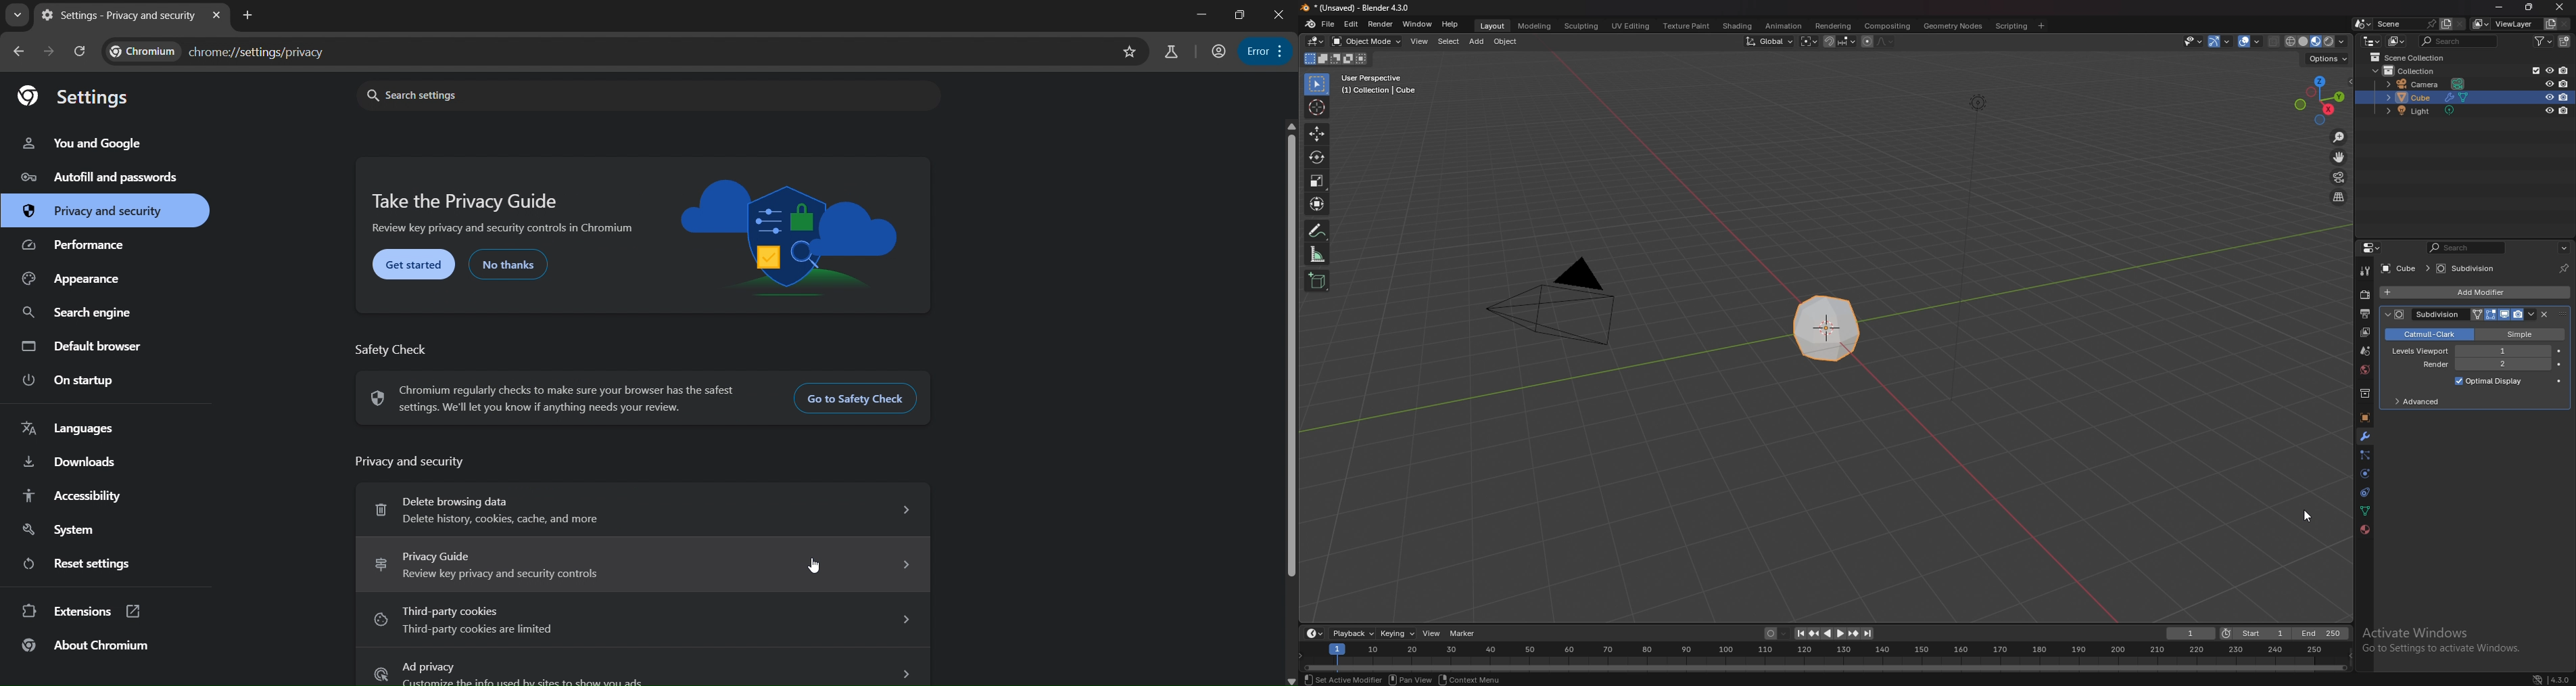 The width and height of the screenshot is (2576, 700). Describe the element at coordinates (1854, 633) in the screenshot. I see `jump to keyframe` at that location.